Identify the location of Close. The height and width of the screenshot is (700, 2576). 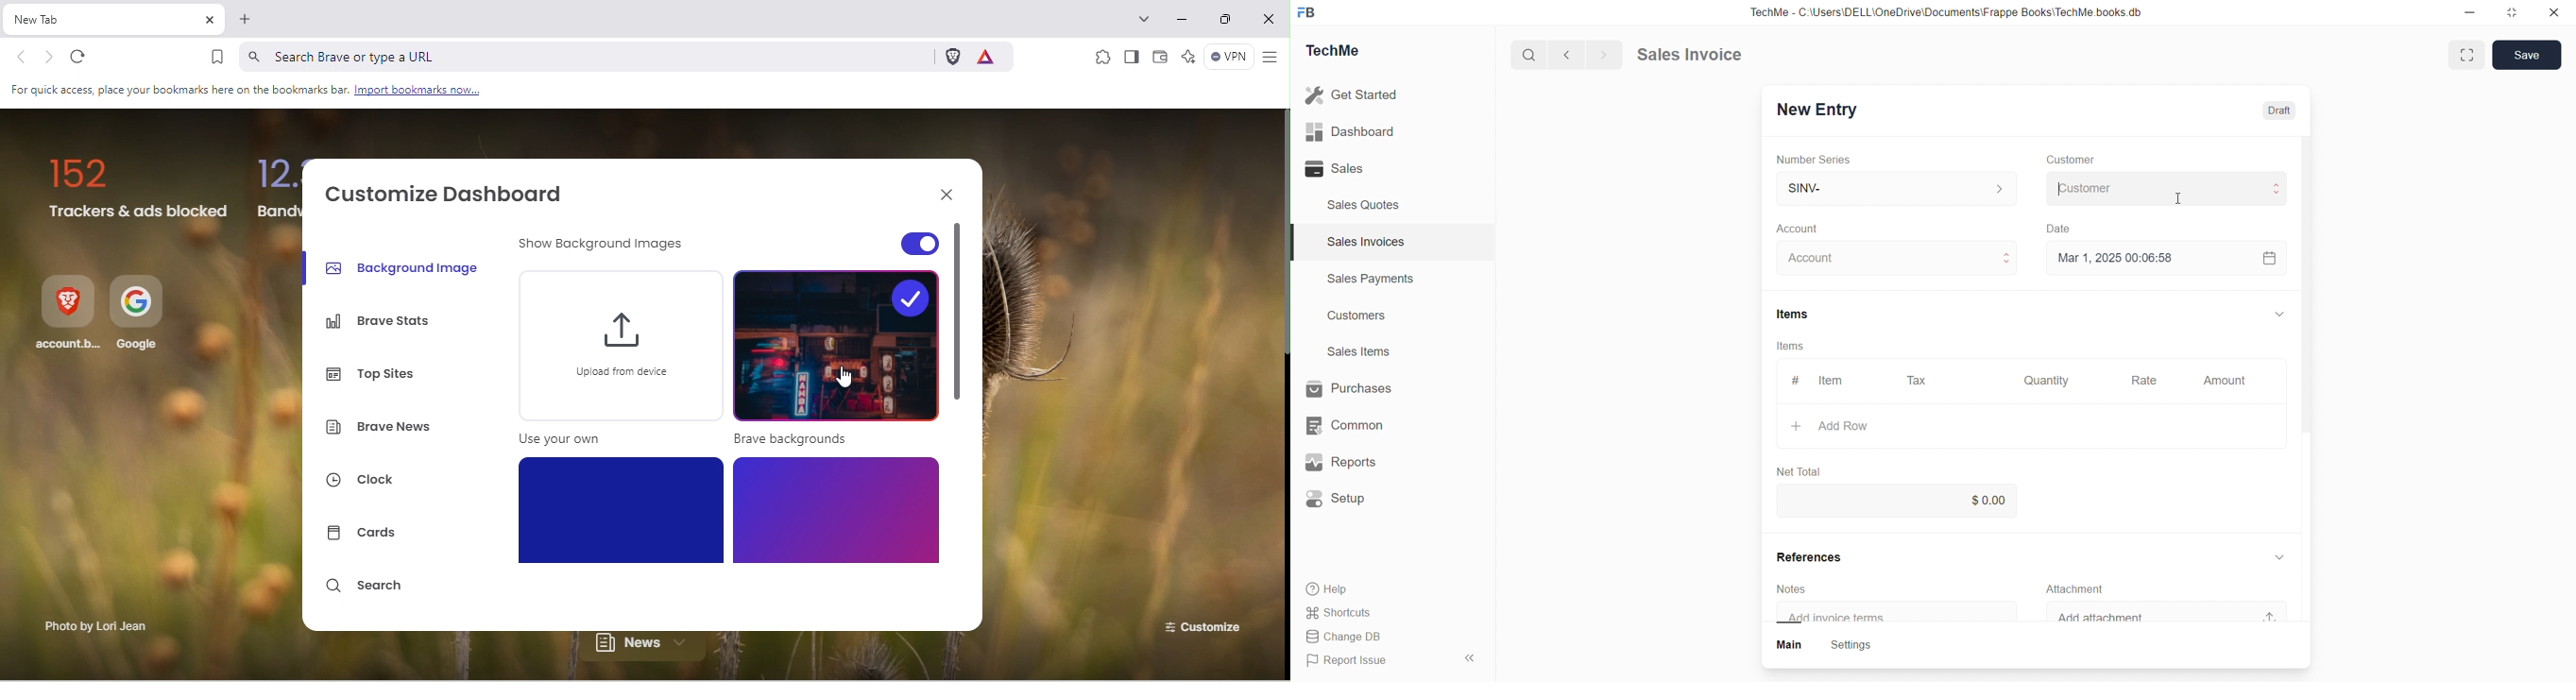
(2558, 15).